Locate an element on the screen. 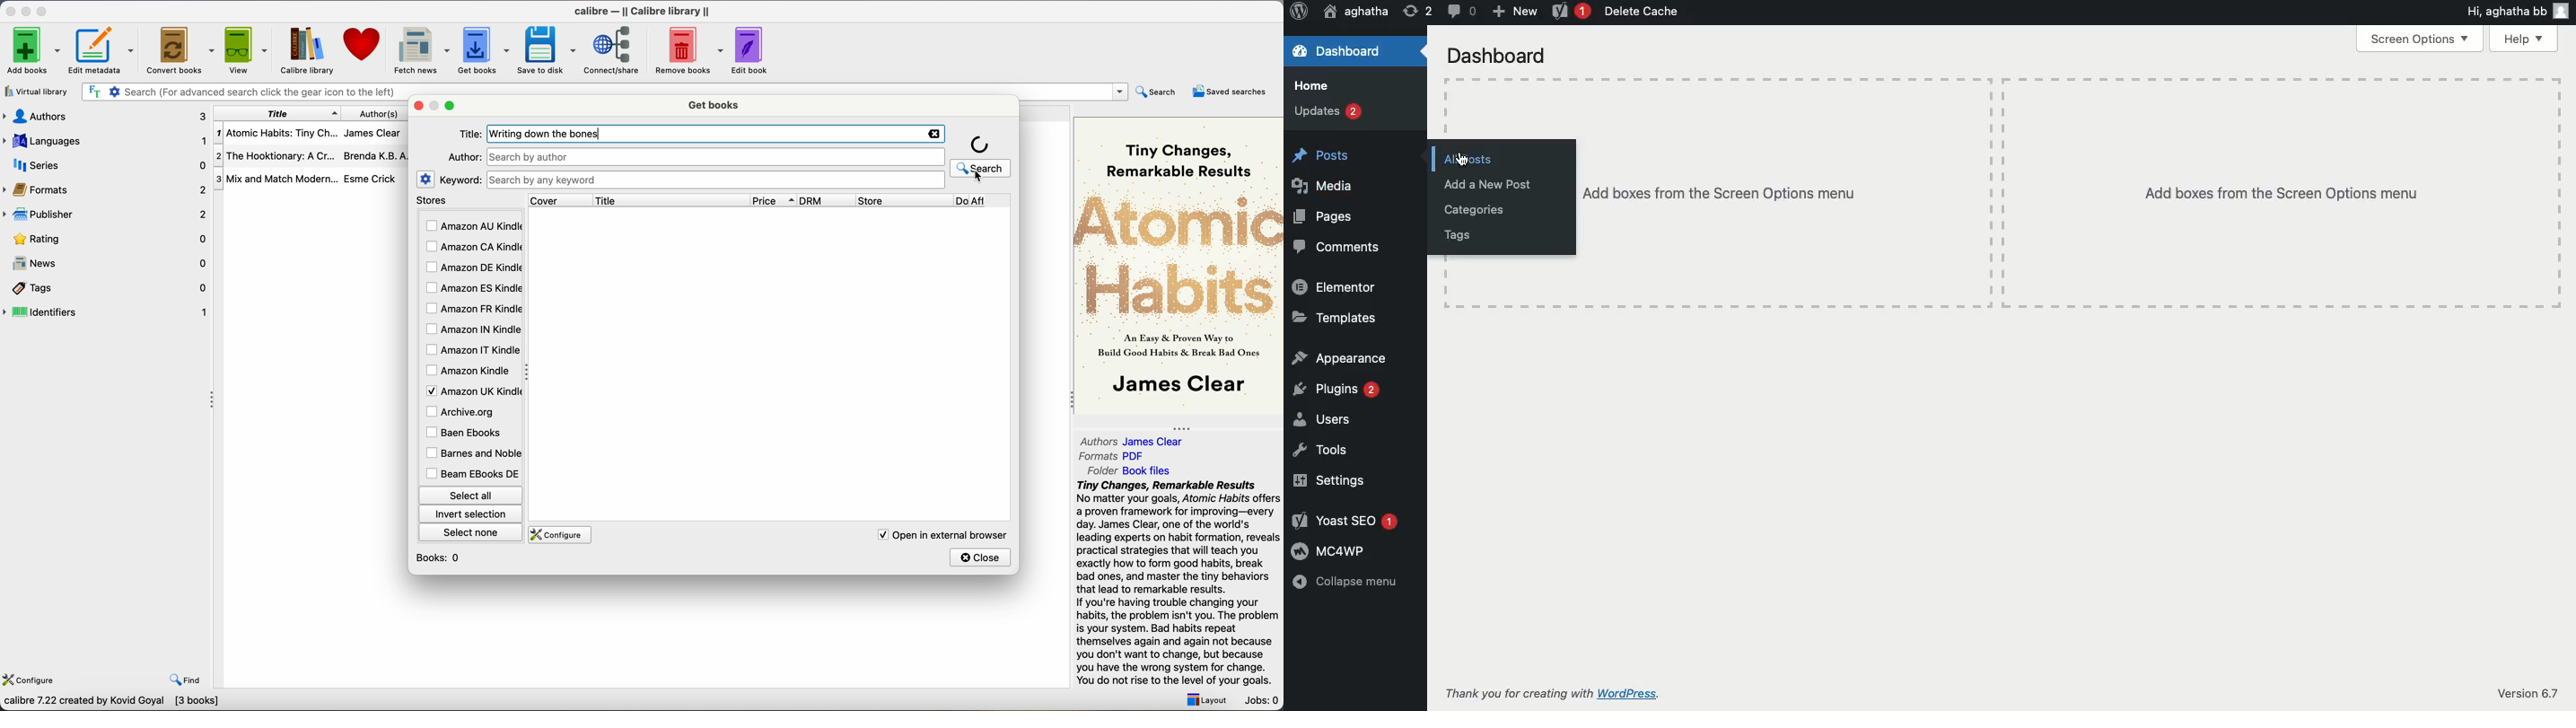  Add boxes from the Screen Options menu is located at coordinates (2282, 194).